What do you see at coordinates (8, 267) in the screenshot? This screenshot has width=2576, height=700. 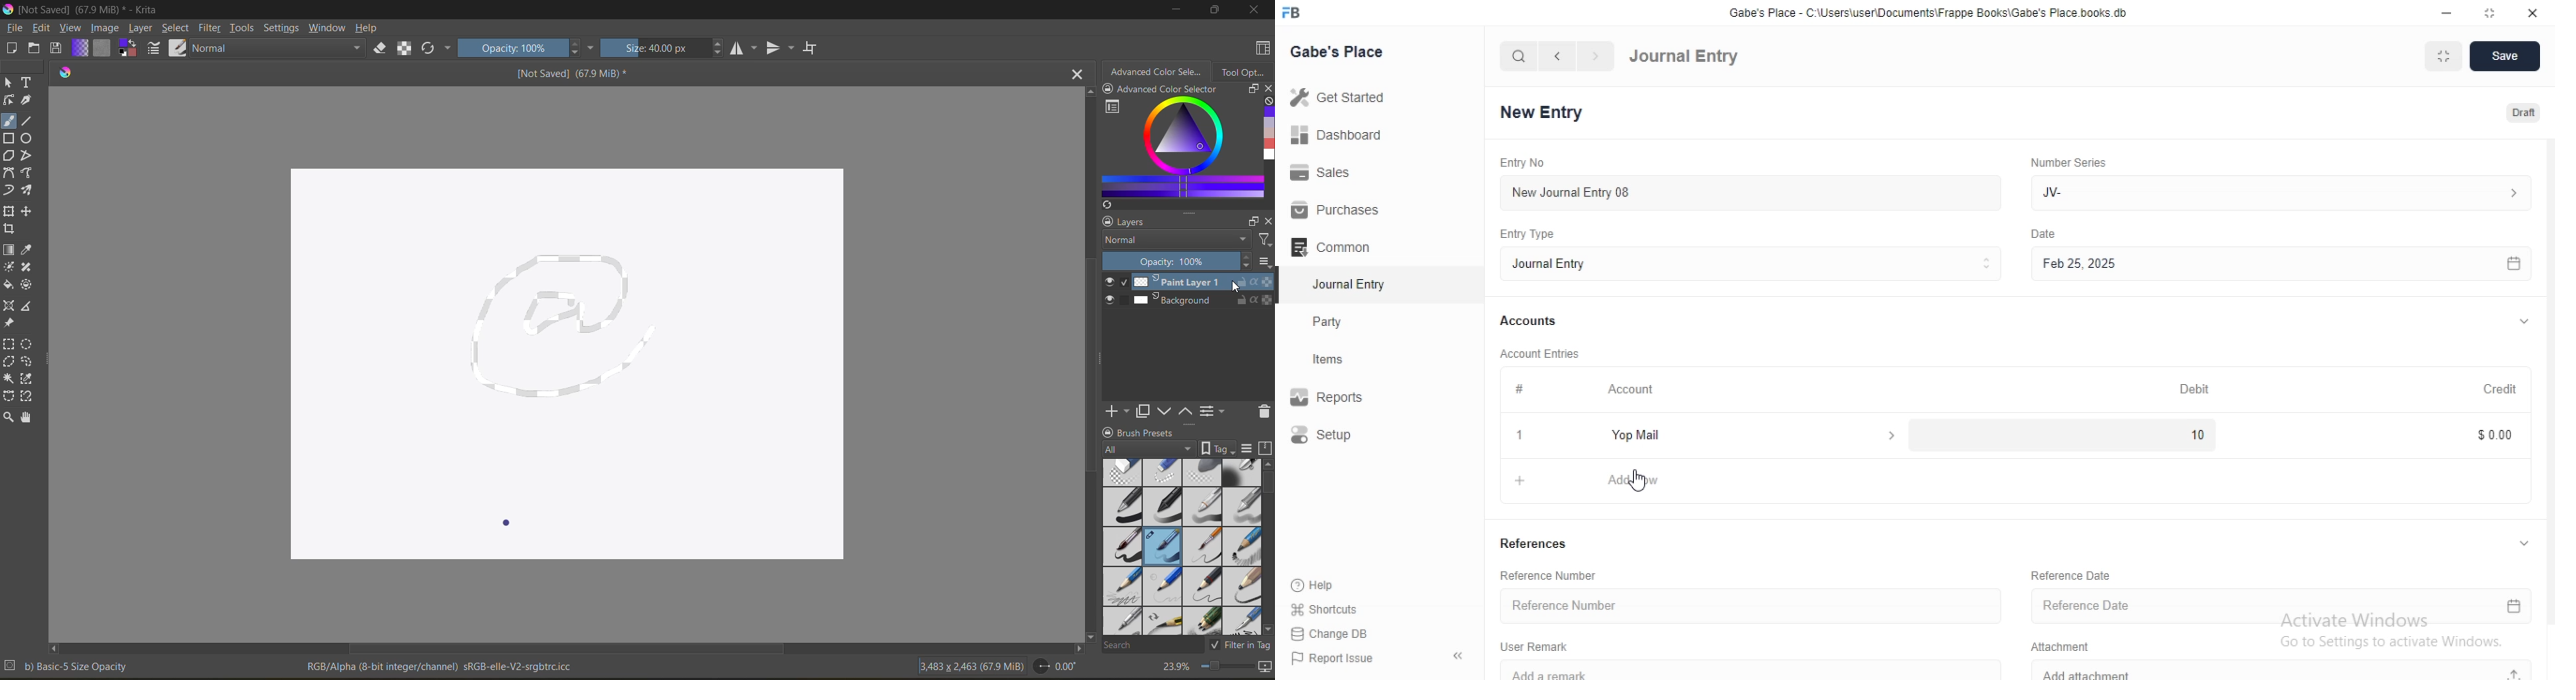 I see `colorize mask` at bounding box center [8, 267].